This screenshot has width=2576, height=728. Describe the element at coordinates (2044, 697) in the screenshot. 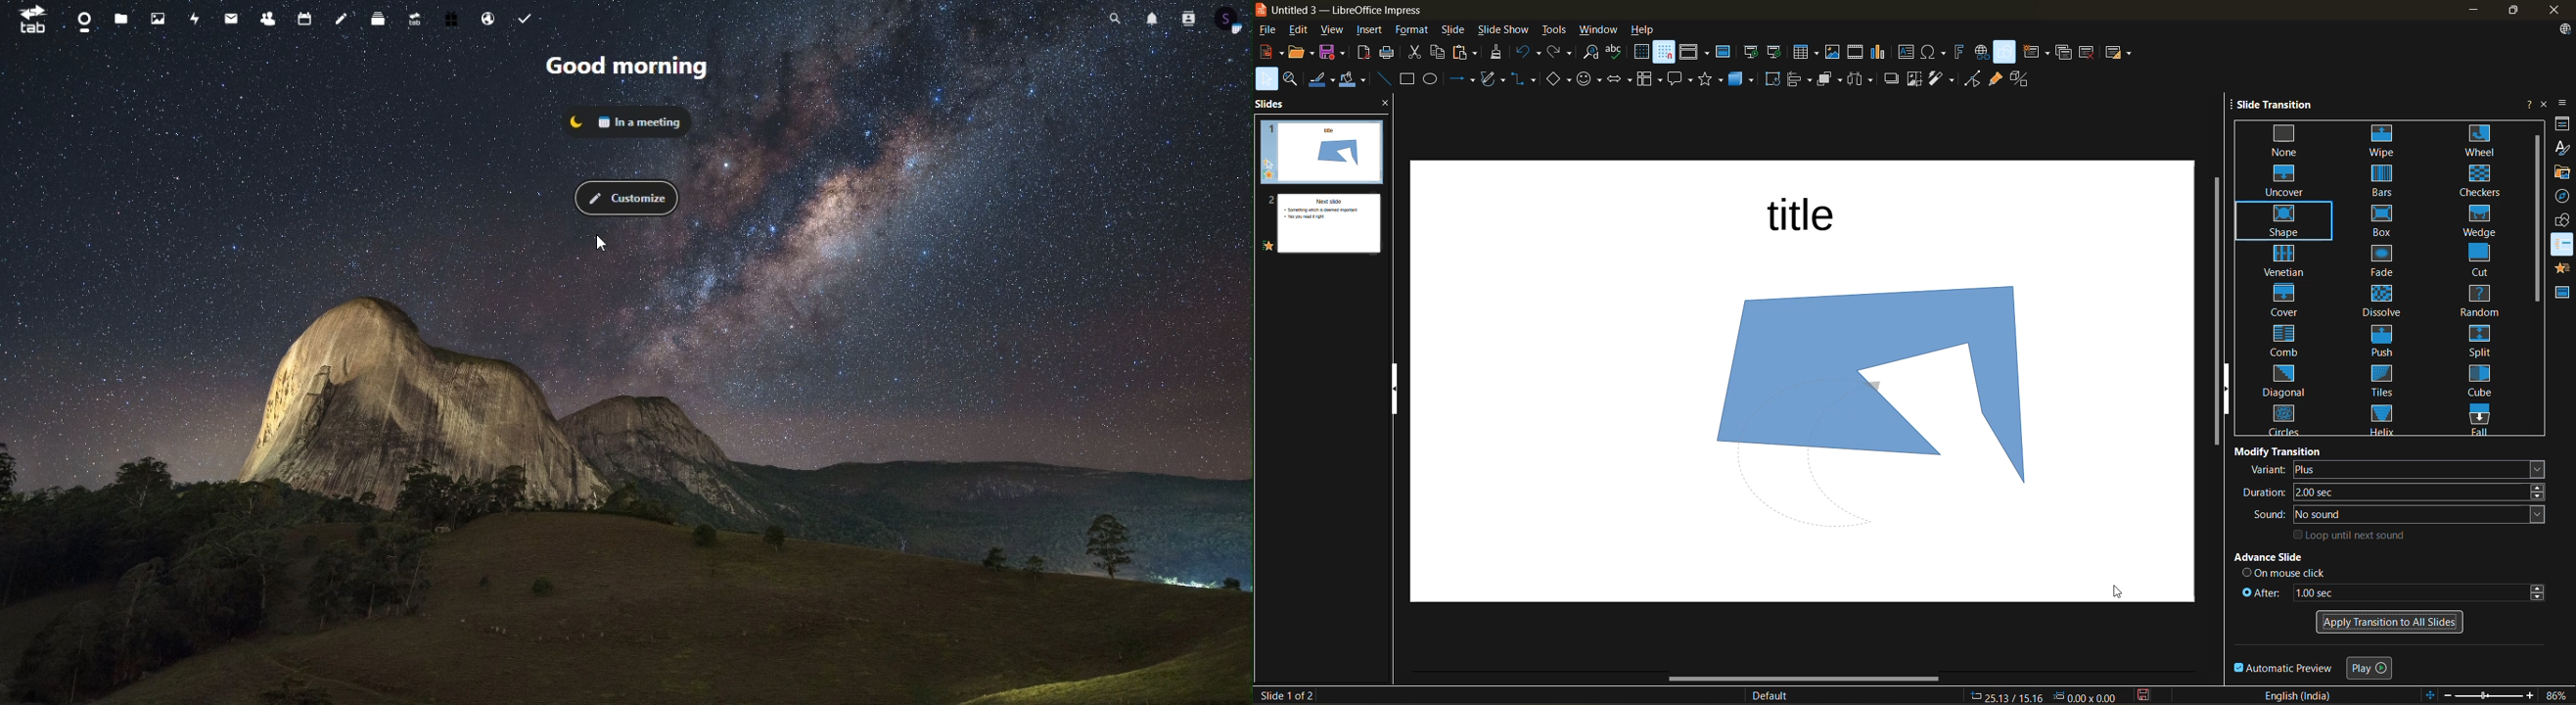

I see `co ordinates` at that location.